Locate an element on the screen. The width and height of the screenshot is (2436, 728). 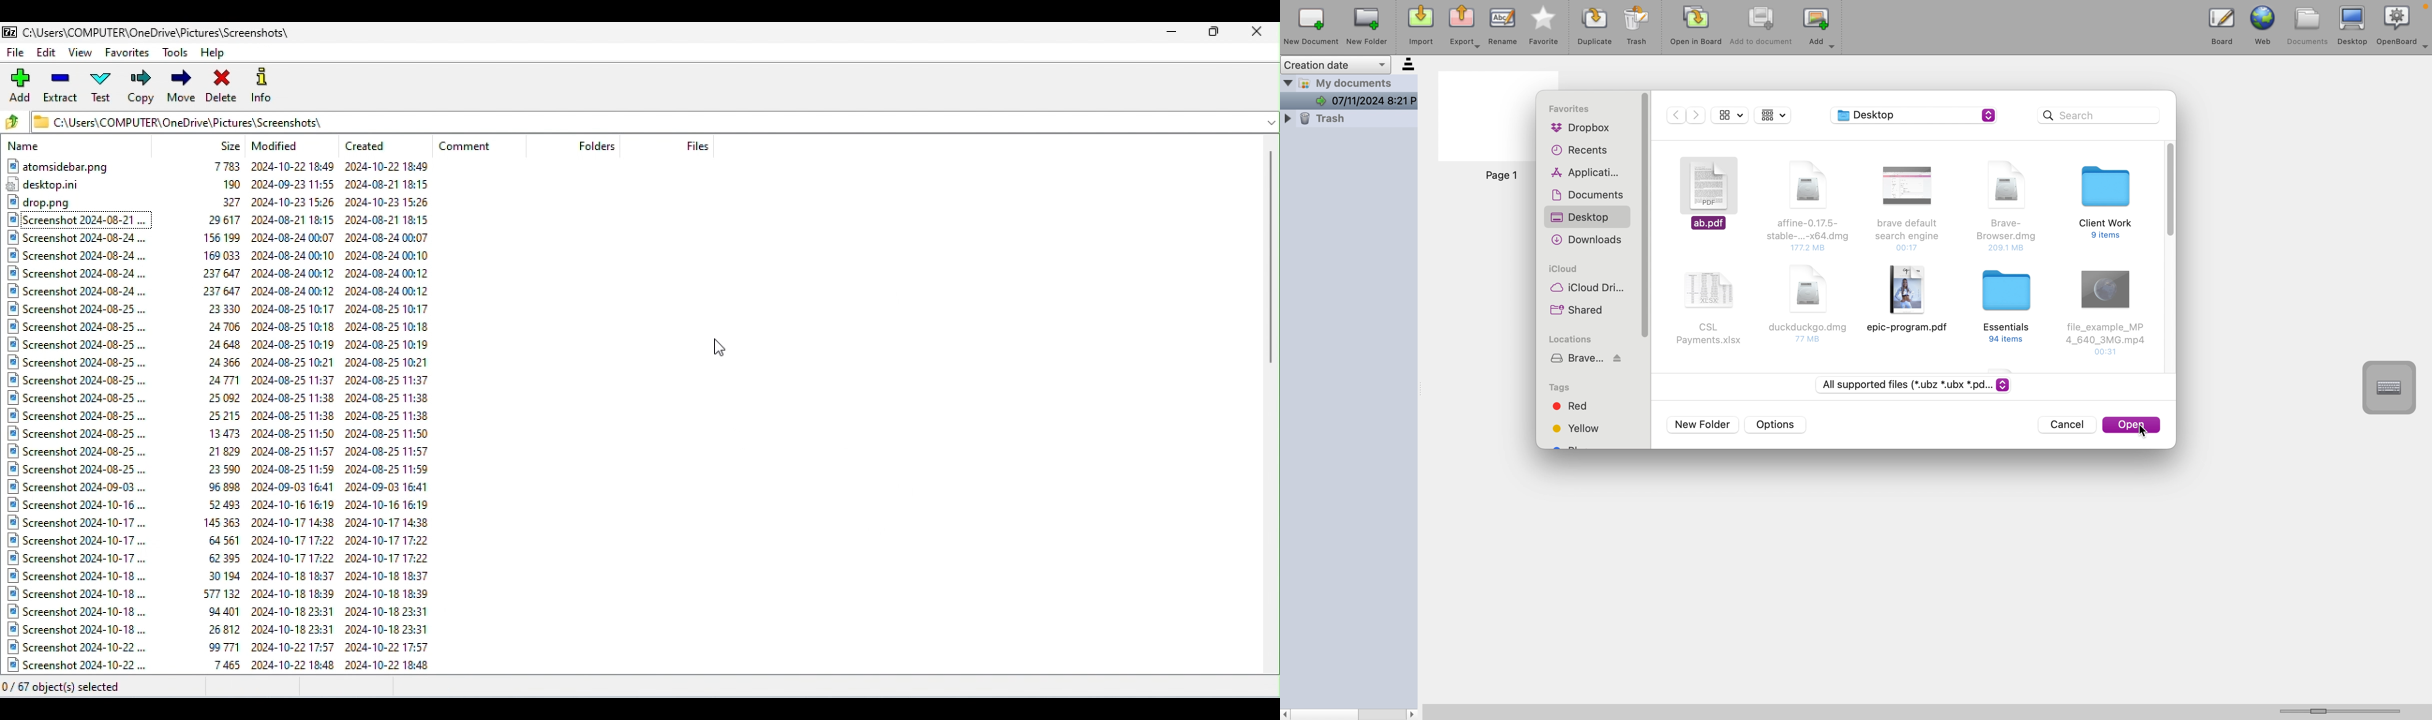
document is located at coordinates (2109, 204).